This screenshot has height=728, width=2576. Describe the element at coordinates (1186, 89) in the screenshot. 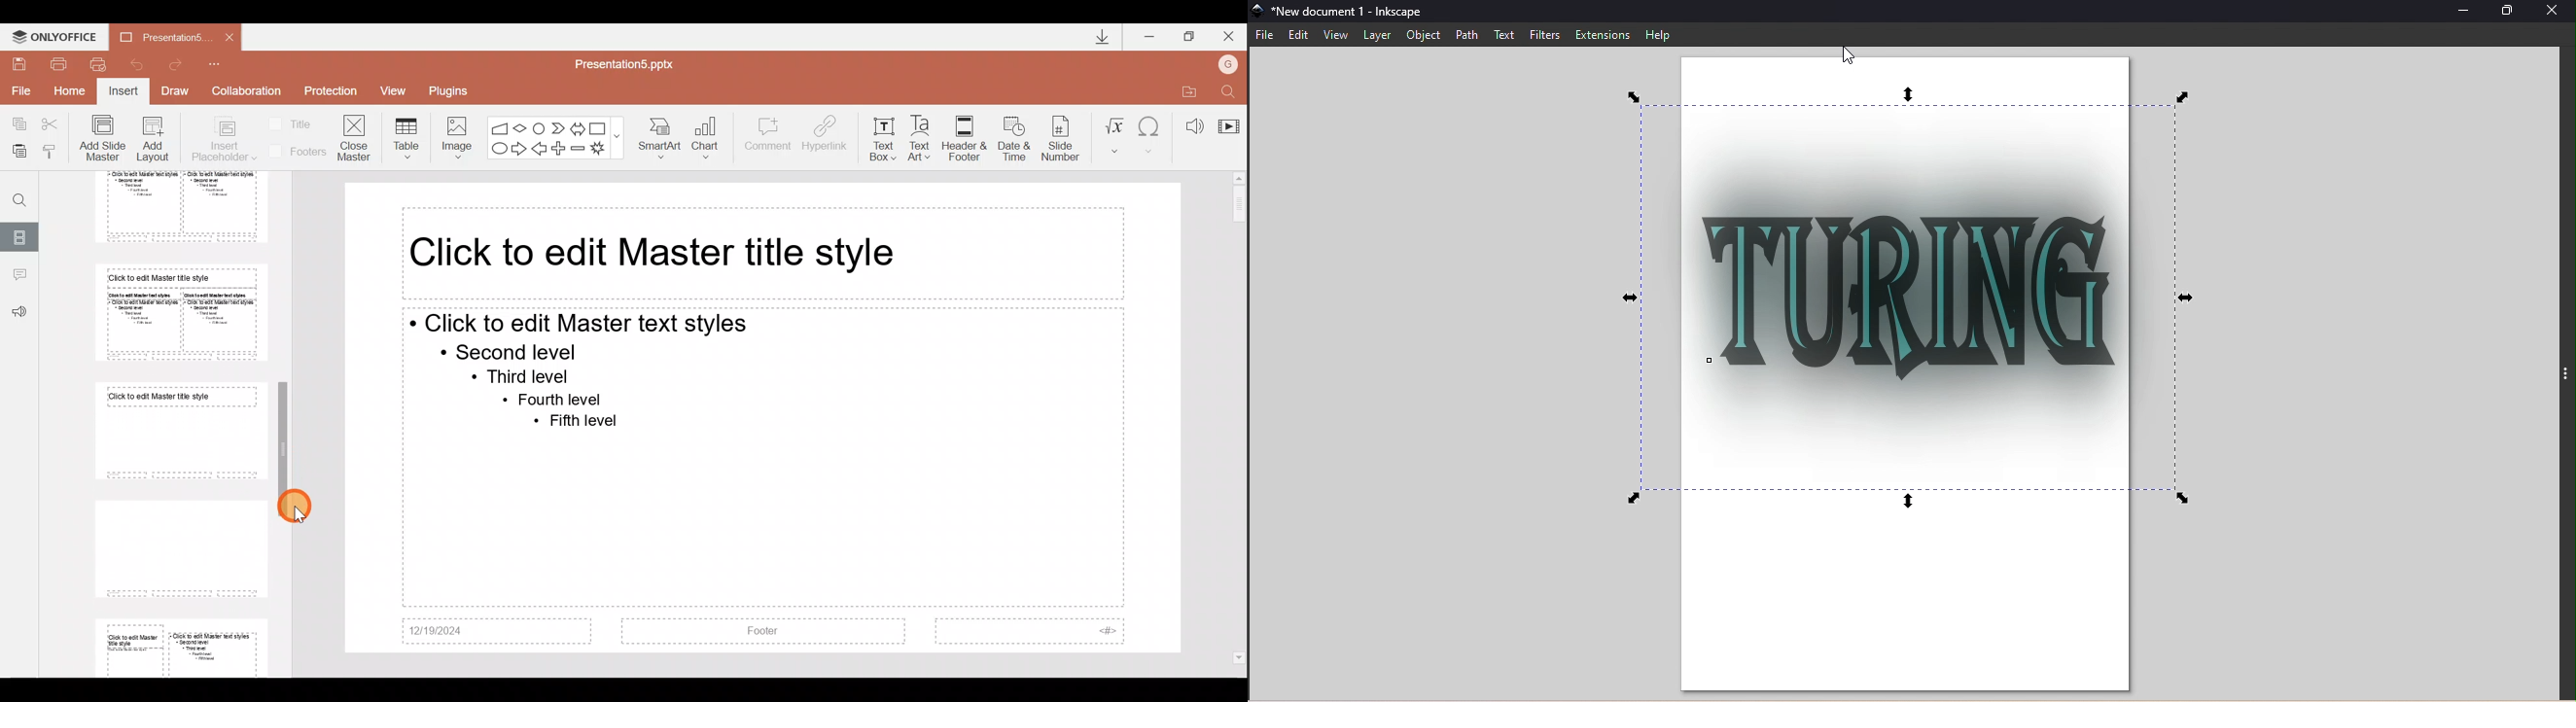

I see `Open file location` at that location.